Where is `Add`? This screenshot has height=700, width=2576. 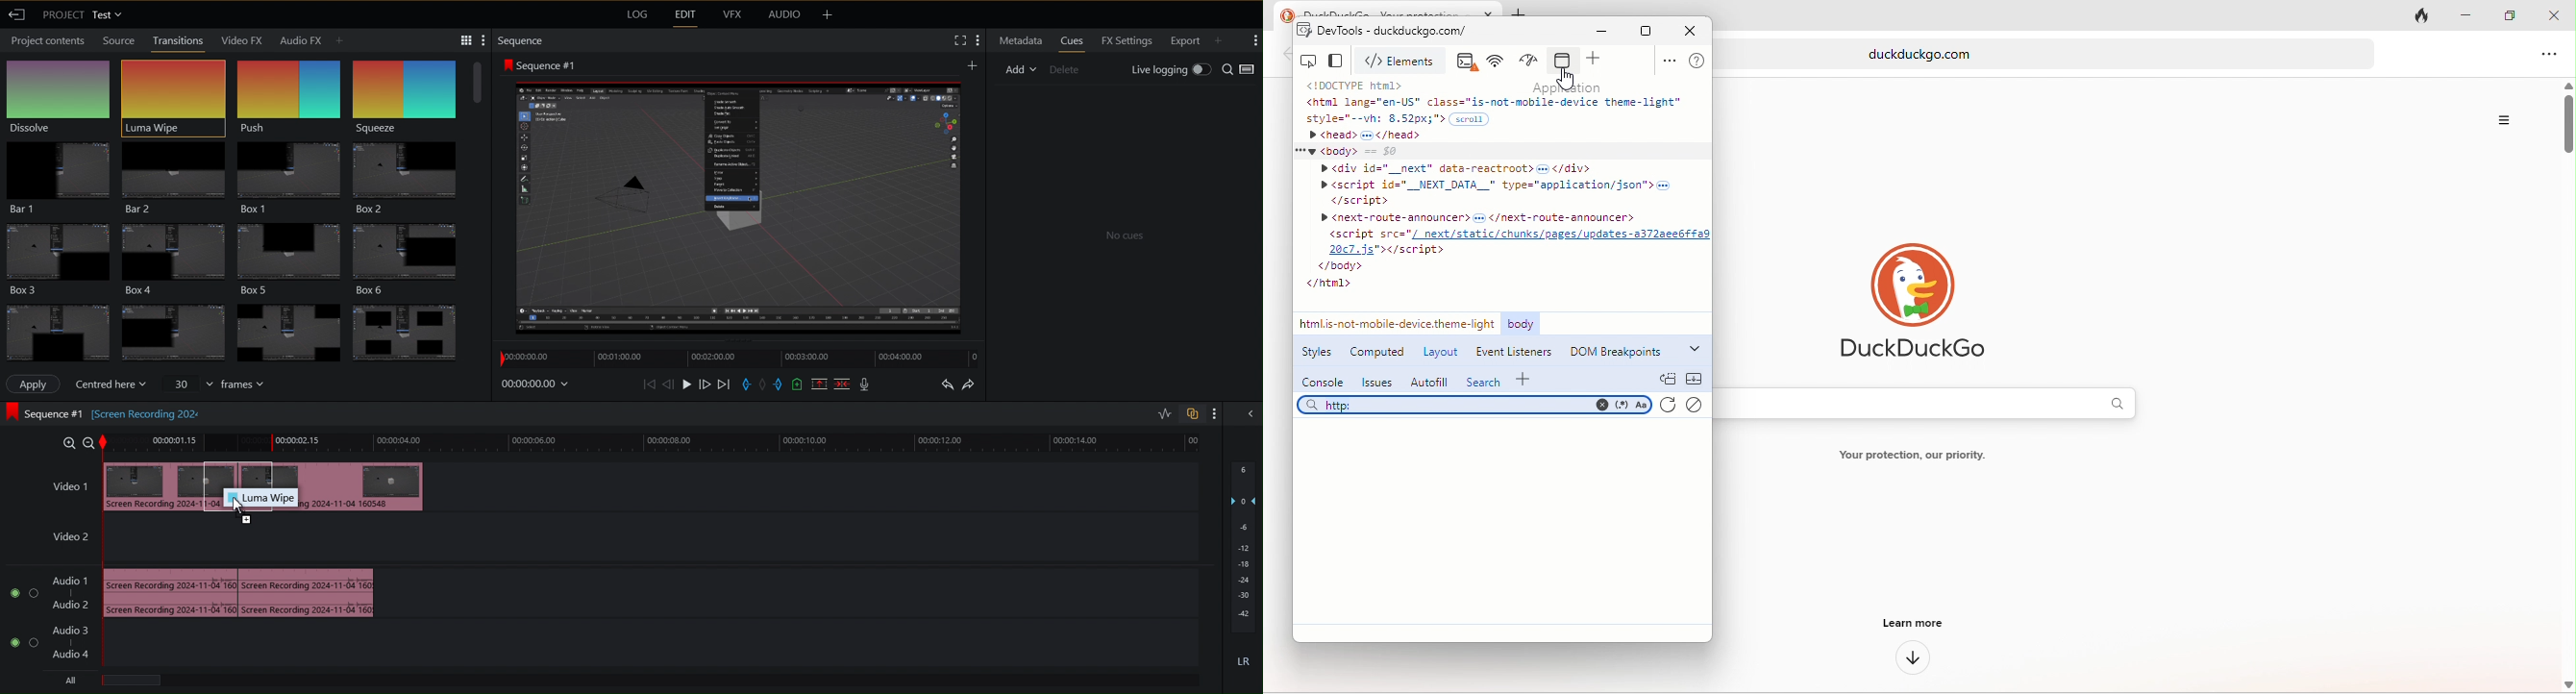
Add is located at coordinates (974, 64).